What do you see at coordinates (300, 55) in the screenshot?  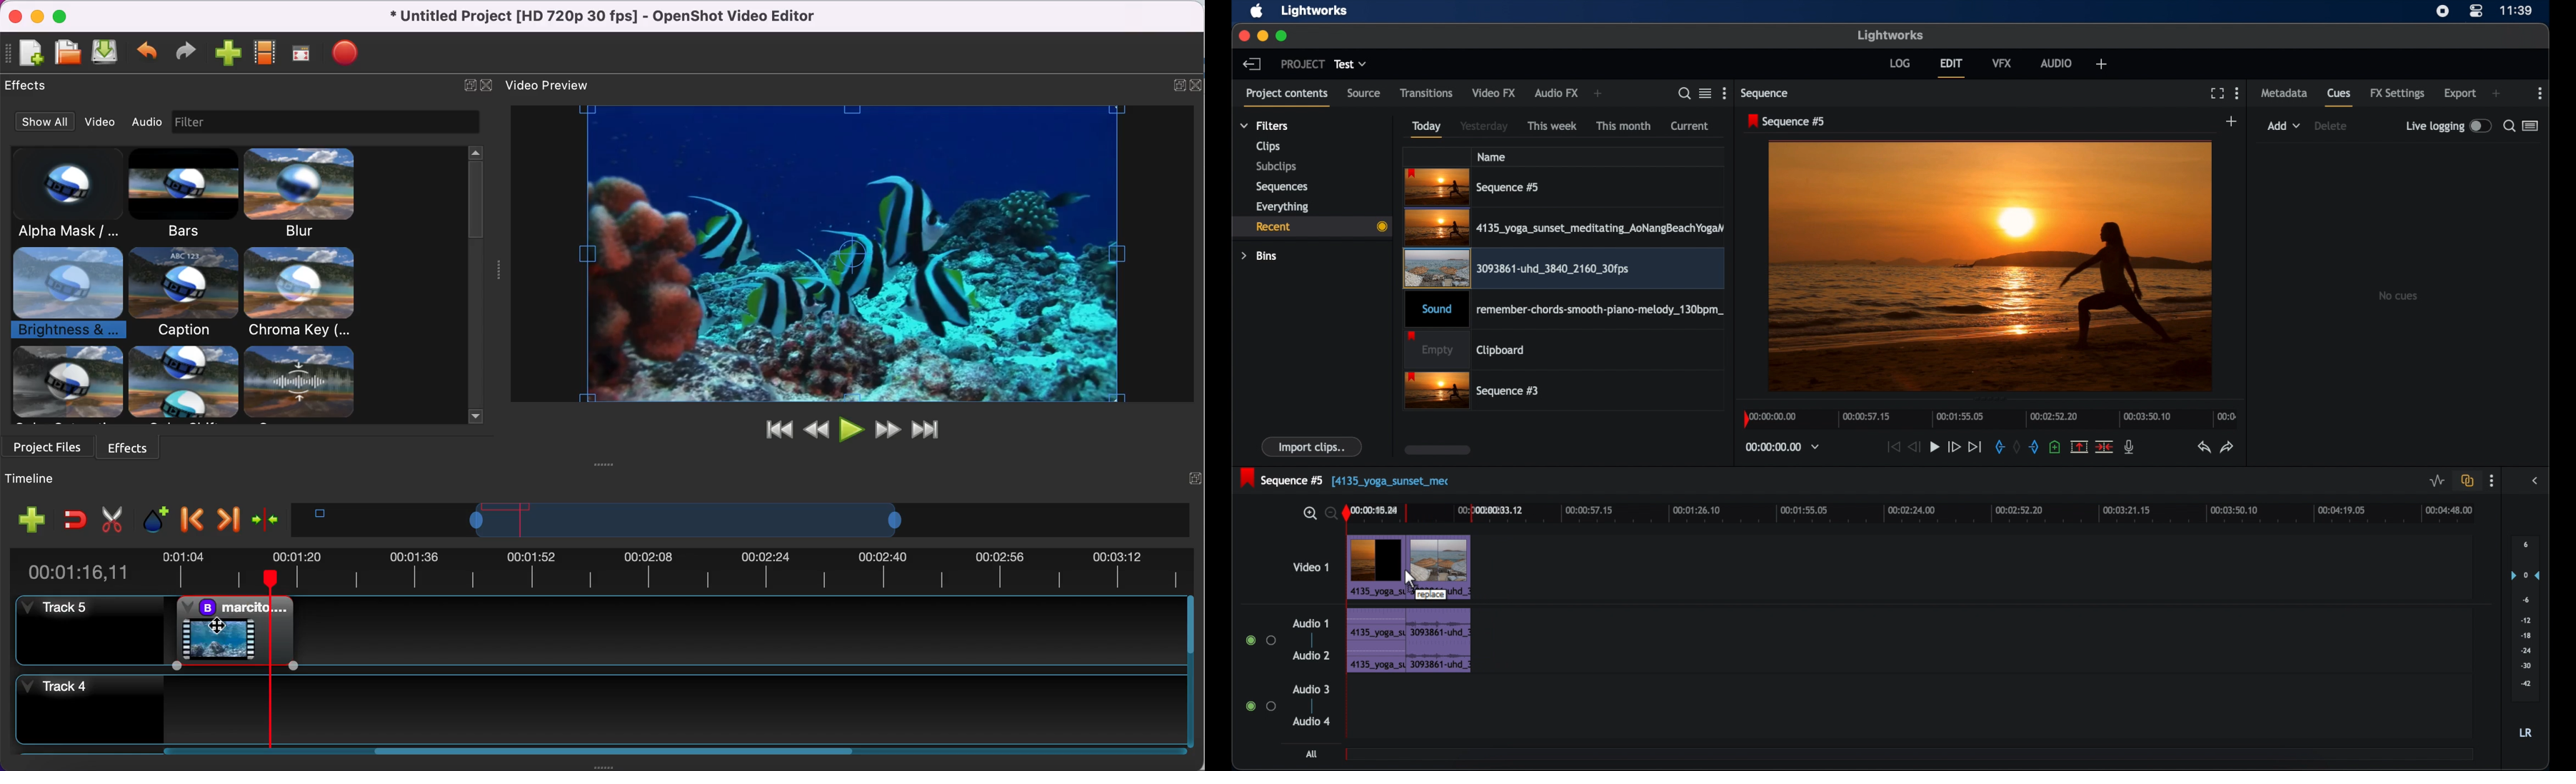 I see `fullscreen` at bounding box center [300, 55].